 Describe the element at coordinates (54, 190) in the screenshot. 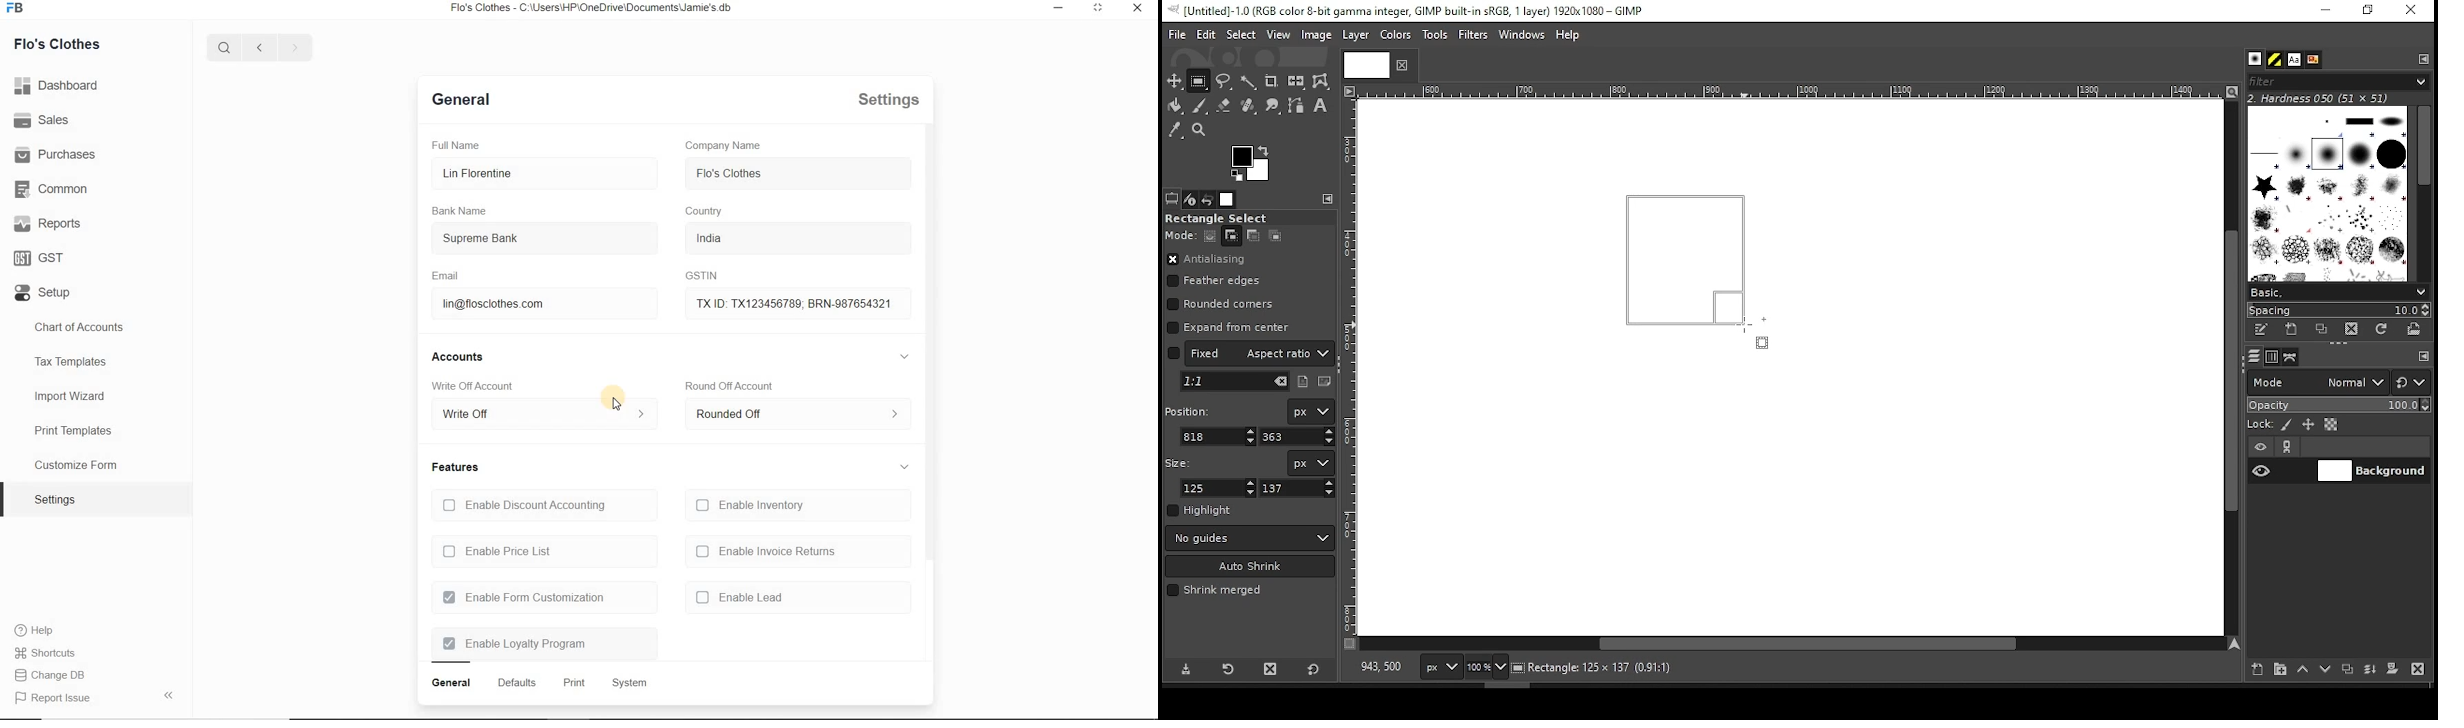

I see `Common` at that location.